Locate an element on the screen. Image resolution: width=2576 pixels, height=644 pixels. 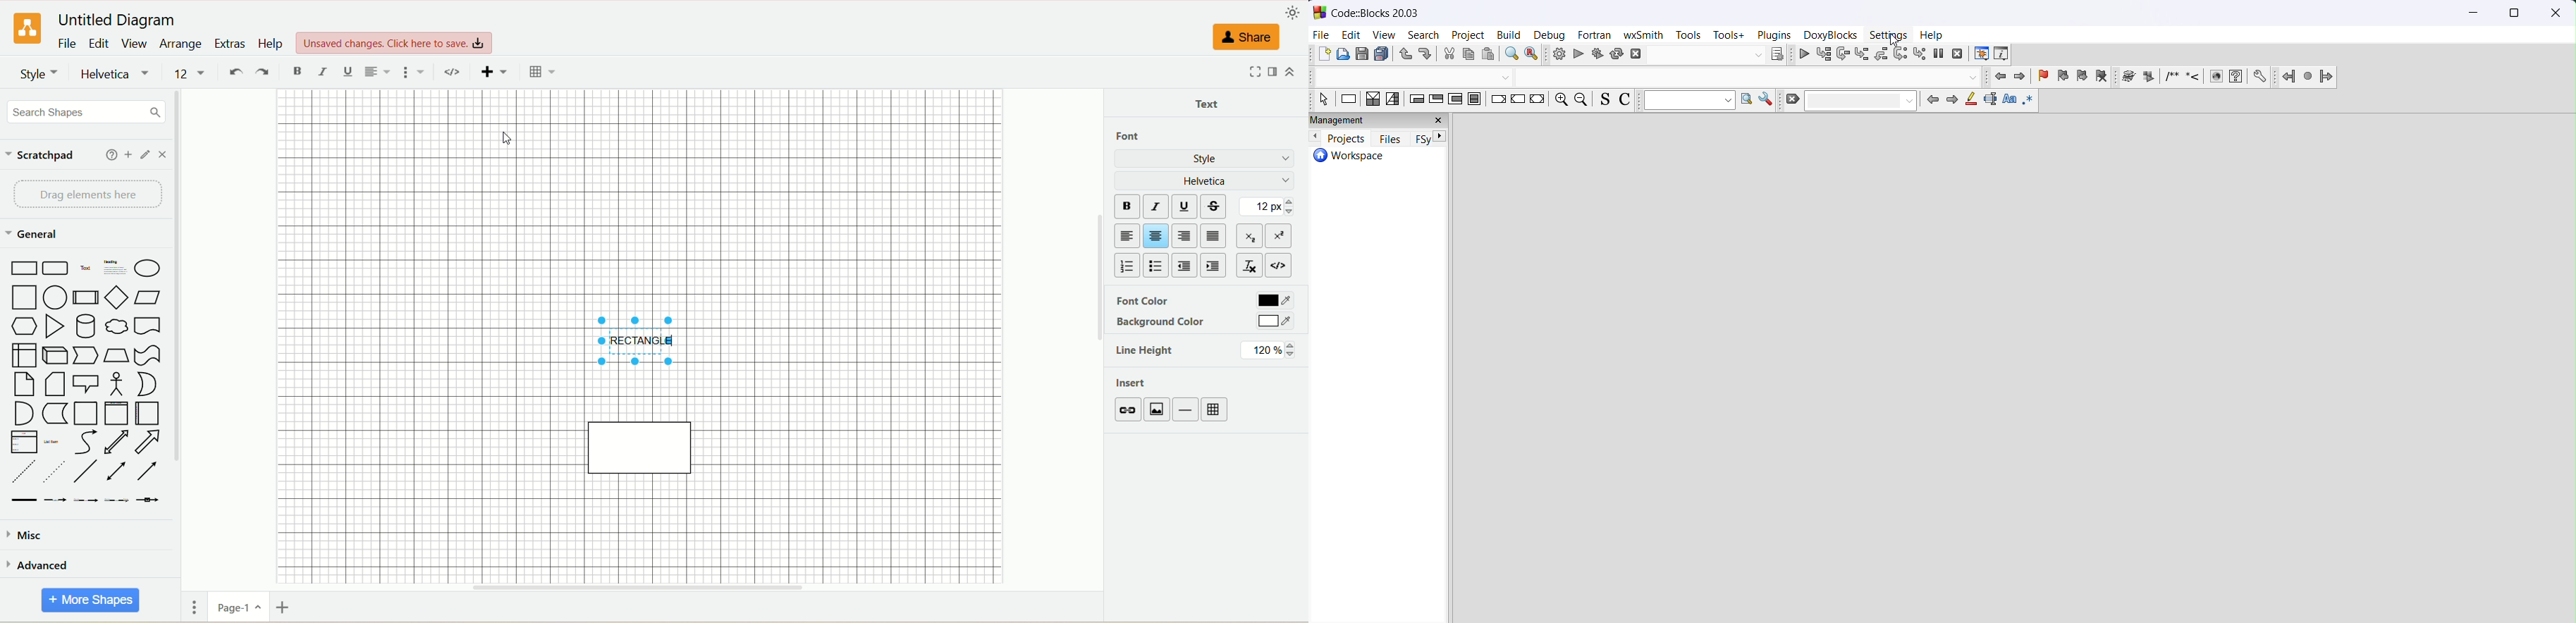
rounded rectangle is located at coordinates (53, 268).